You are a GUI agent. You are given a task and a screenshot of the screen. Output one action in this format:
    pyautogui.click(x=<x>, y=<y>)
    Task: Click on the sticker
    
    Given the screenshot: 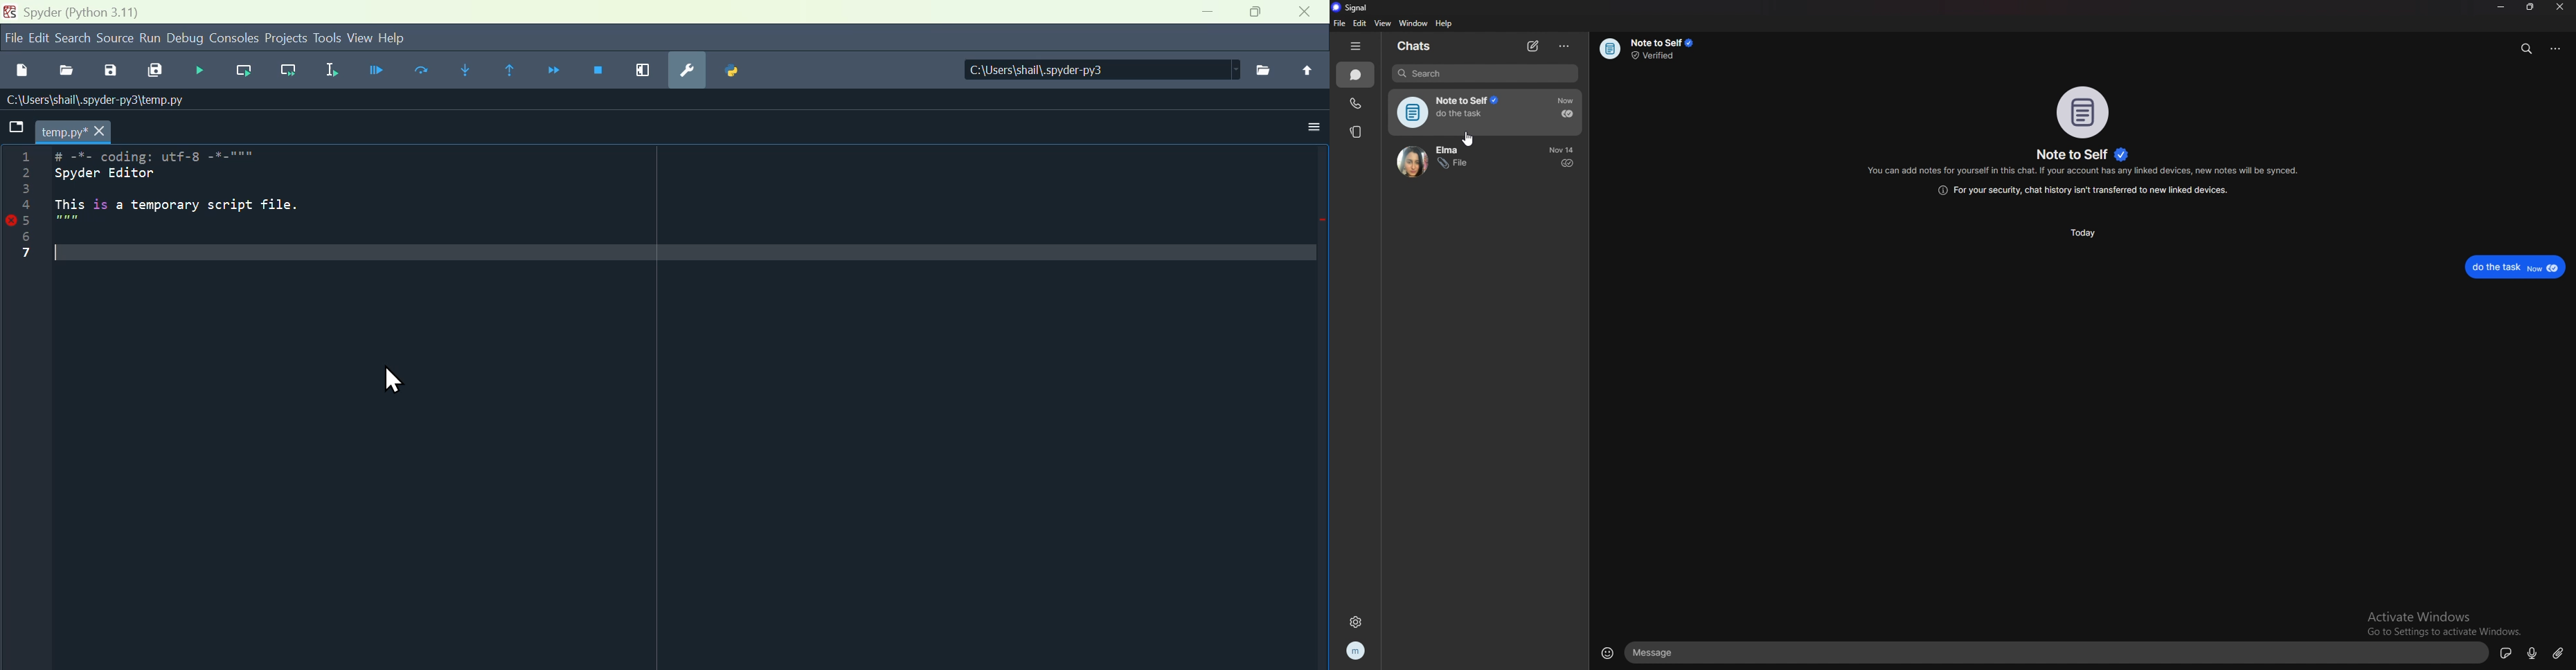 What is the action you would take?
    pyautogui.click(x=2507, y=652)
    